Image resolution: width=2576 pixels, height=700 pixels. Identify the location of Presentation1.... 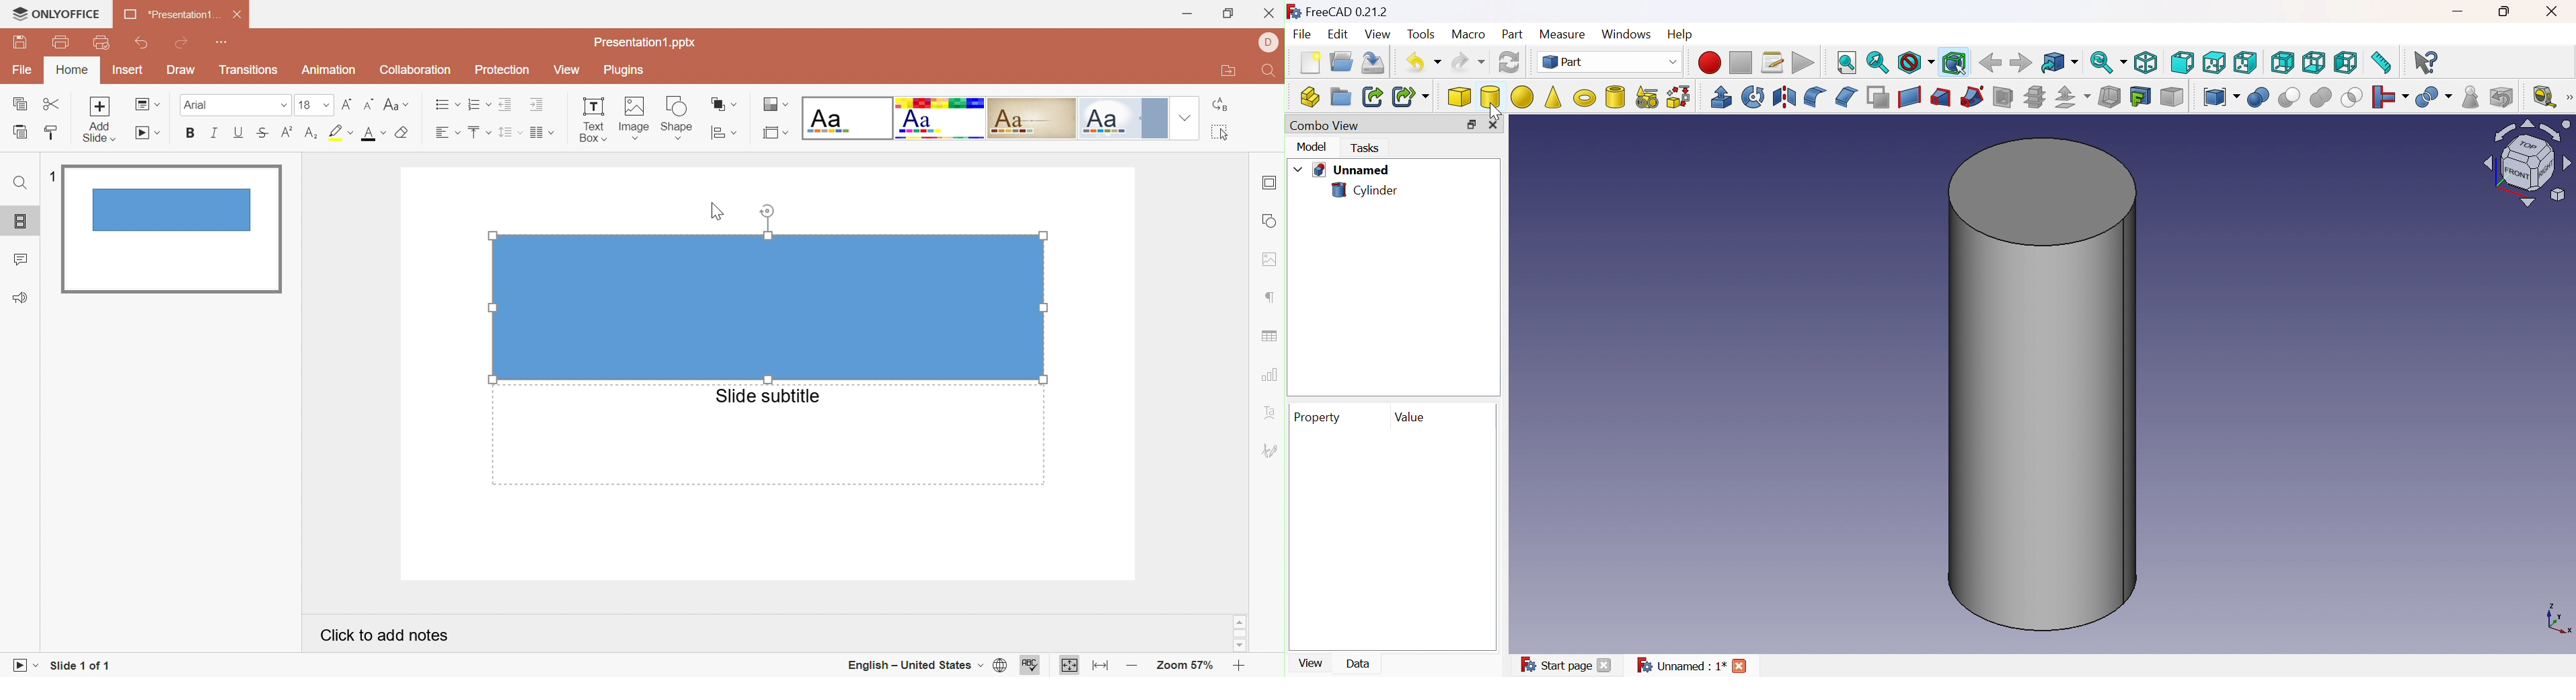
(170, 13).